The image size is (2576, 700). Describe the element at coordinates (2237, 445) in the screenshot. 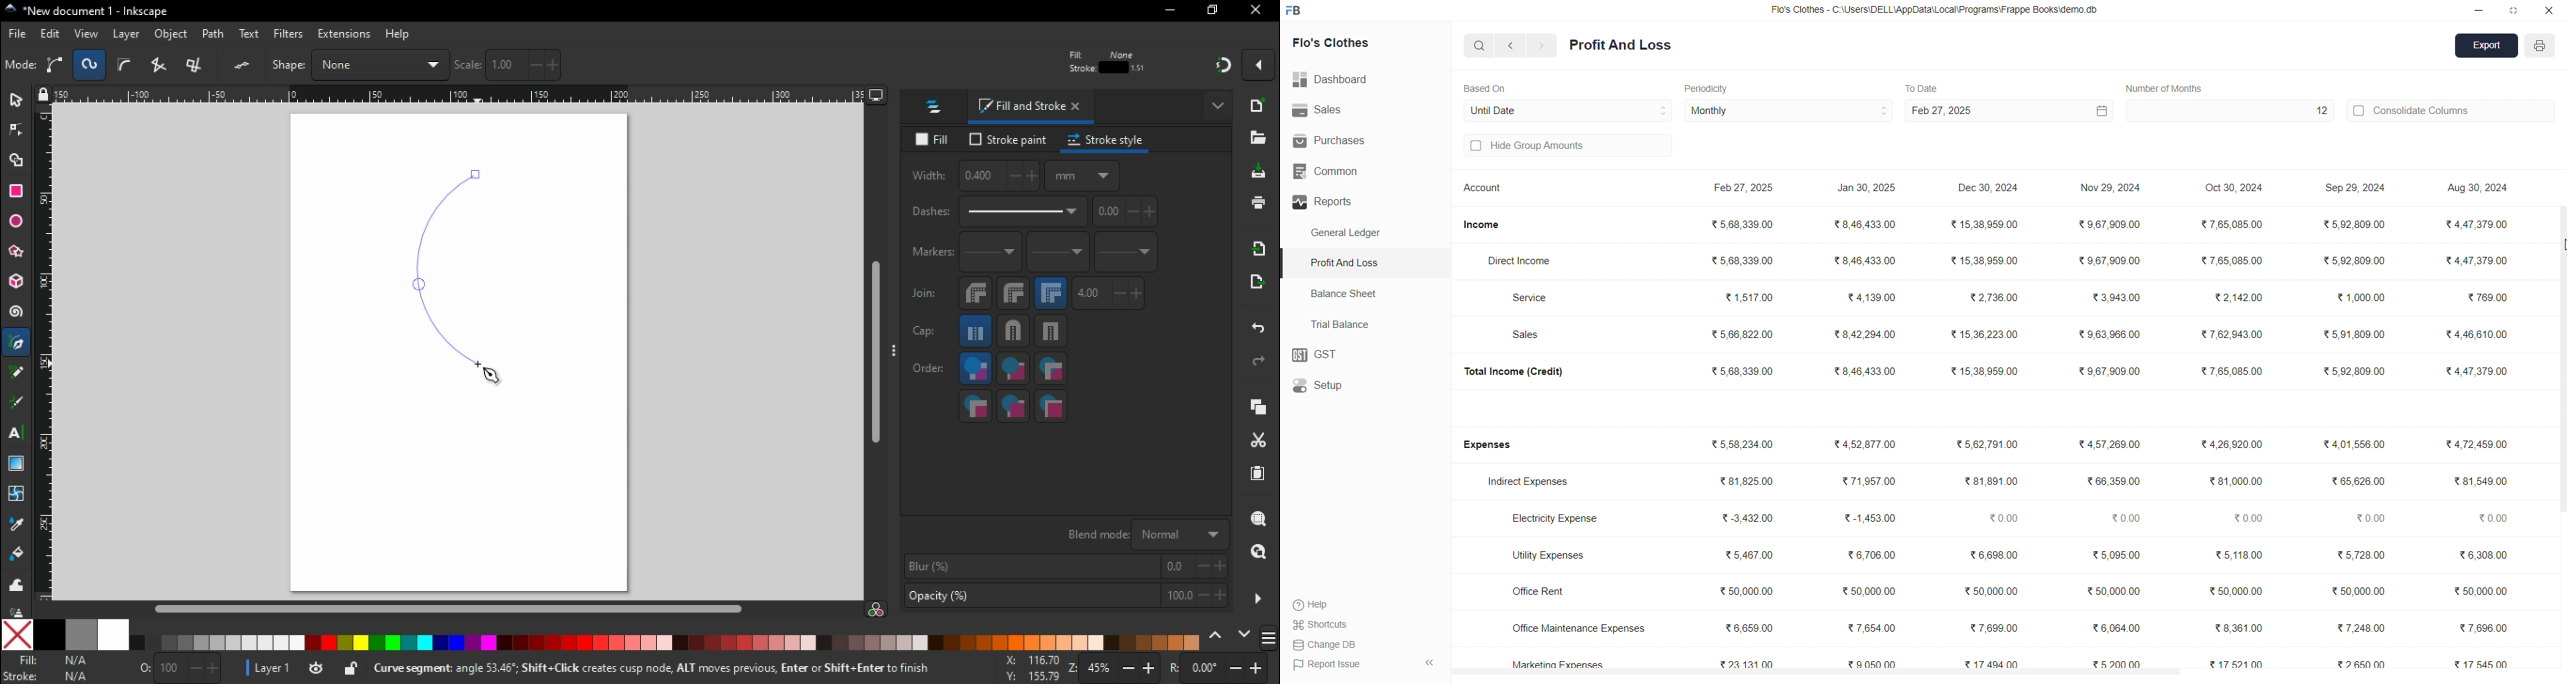

I see `₹4,26,920.00` at that location.